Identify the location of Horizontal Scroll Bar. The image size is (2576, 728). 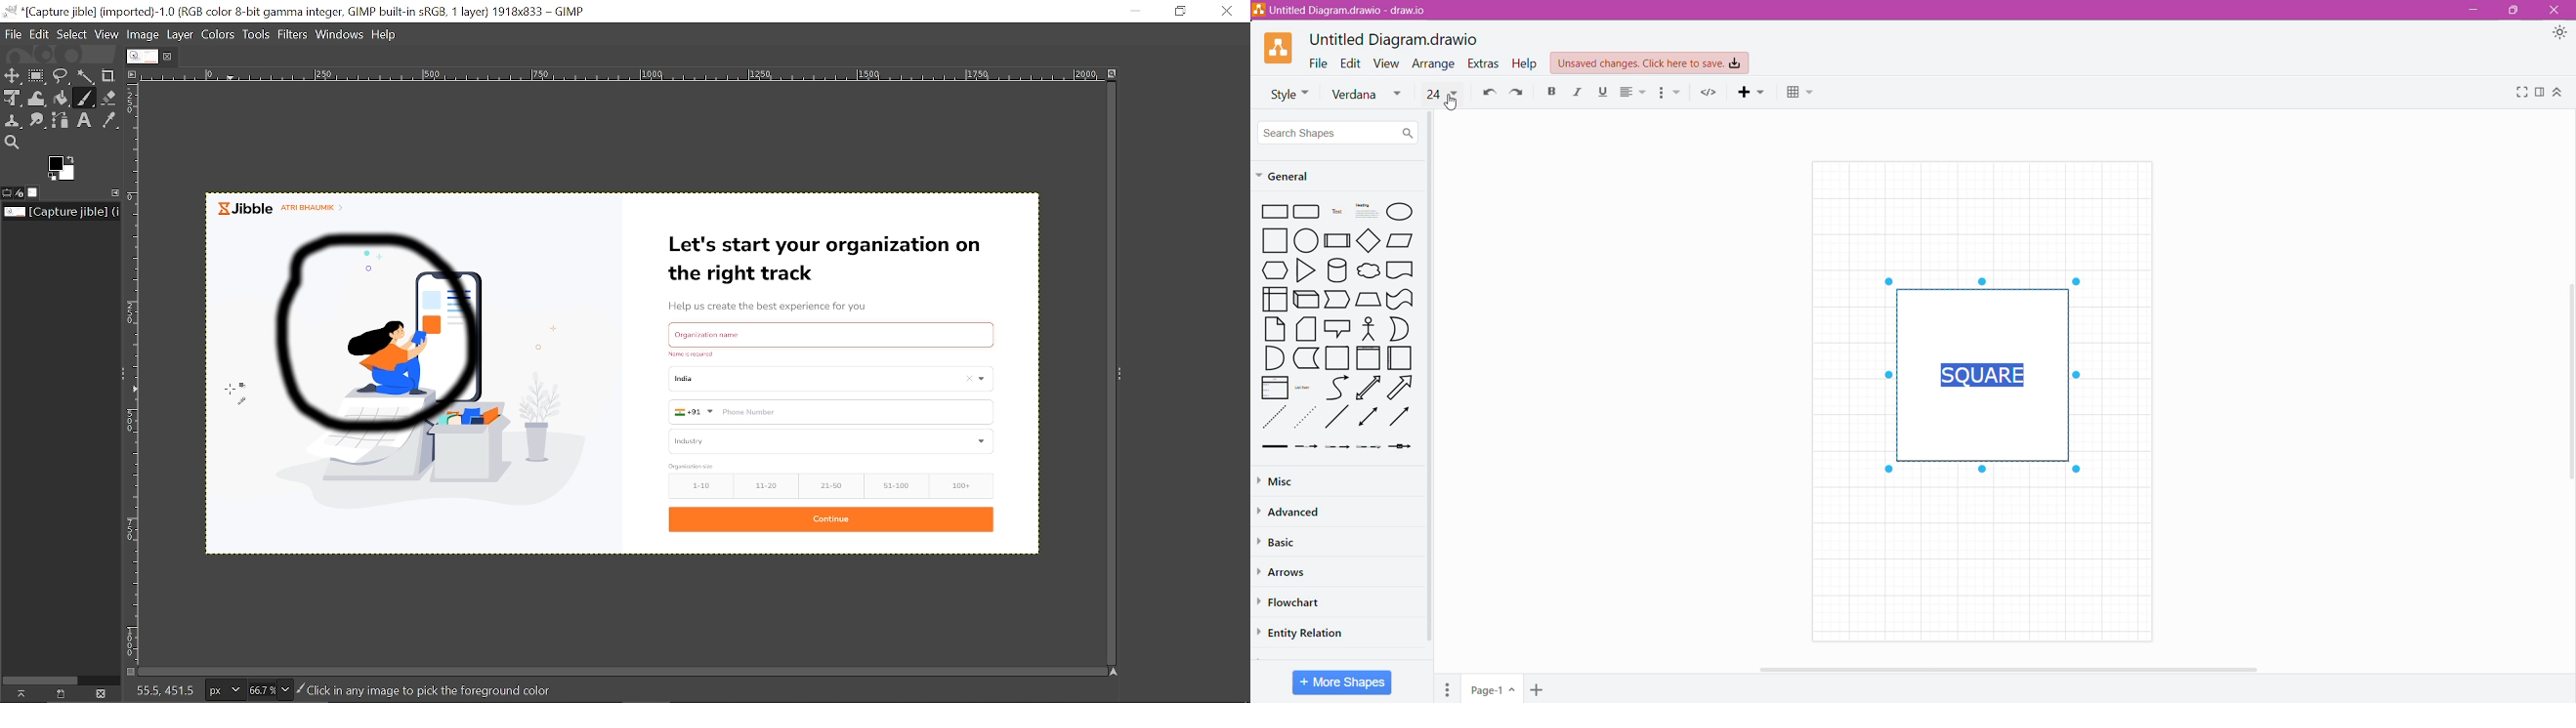
(2006, 669).